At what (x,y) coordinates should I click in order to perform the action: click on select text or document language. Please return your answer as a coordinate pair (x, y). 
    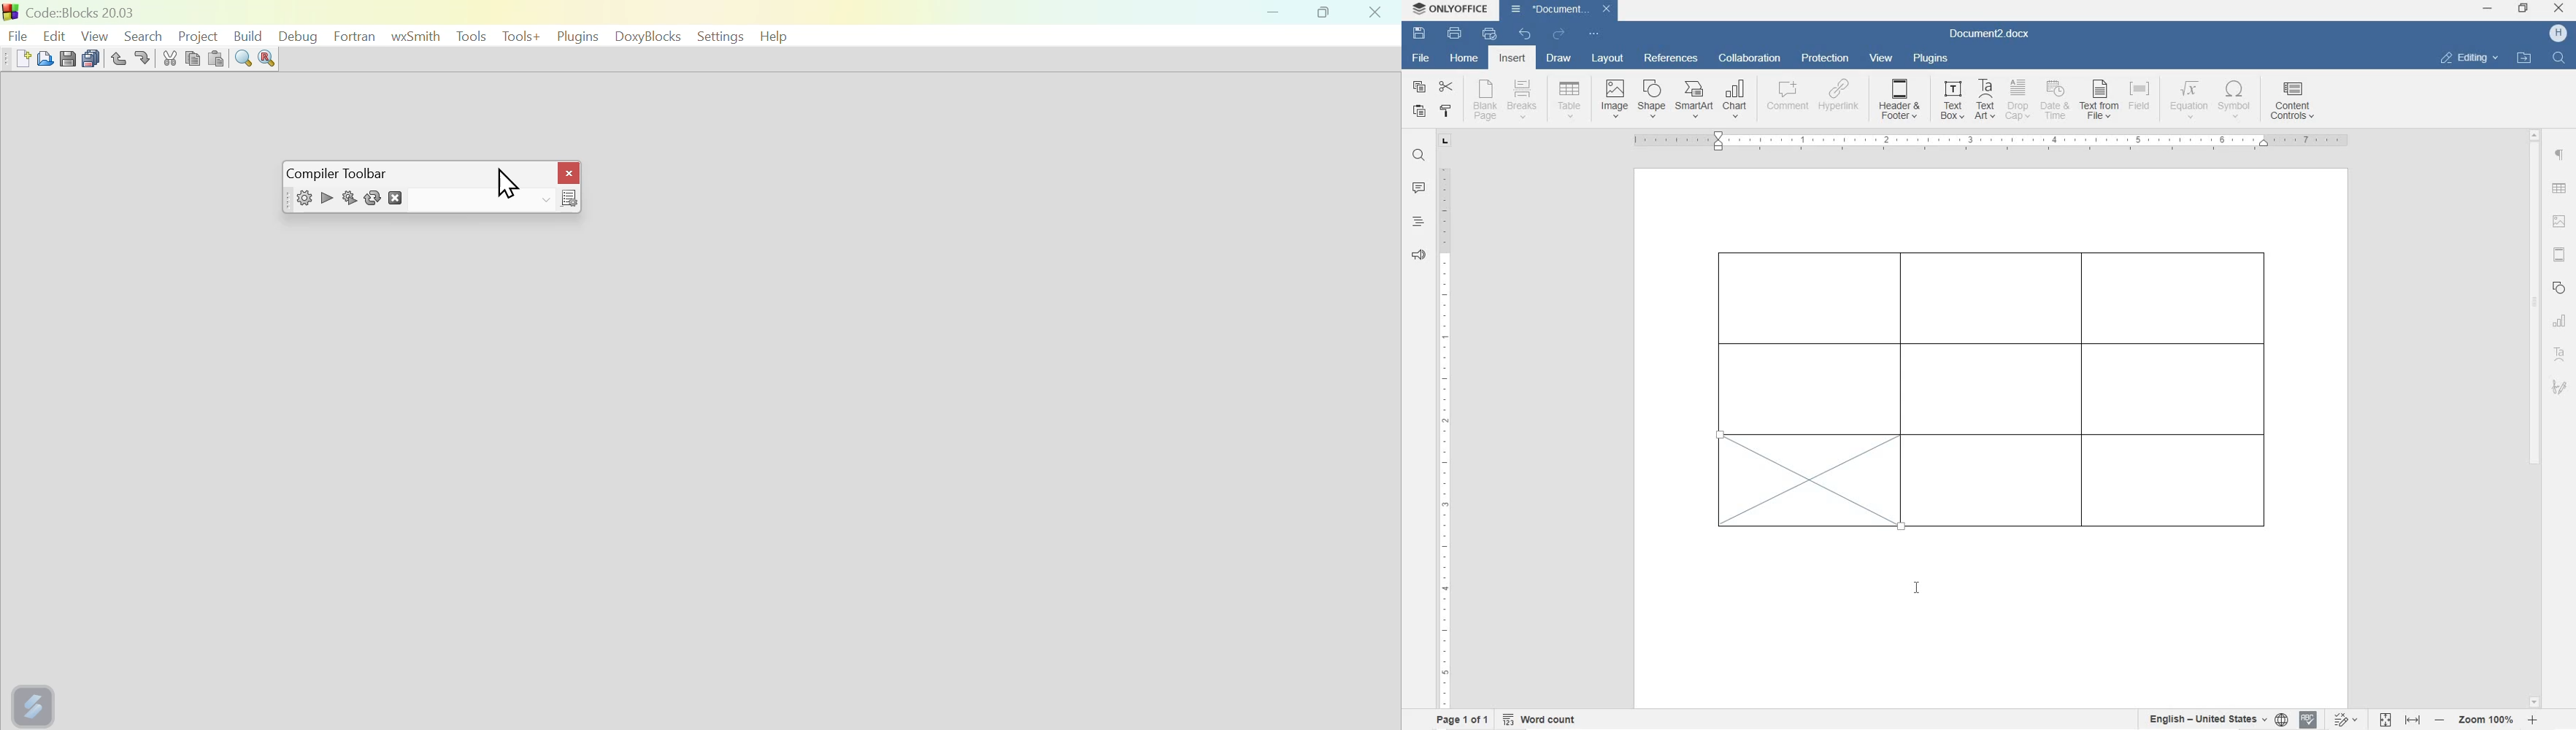
    Looking at the image, I should click on (2216, 721).